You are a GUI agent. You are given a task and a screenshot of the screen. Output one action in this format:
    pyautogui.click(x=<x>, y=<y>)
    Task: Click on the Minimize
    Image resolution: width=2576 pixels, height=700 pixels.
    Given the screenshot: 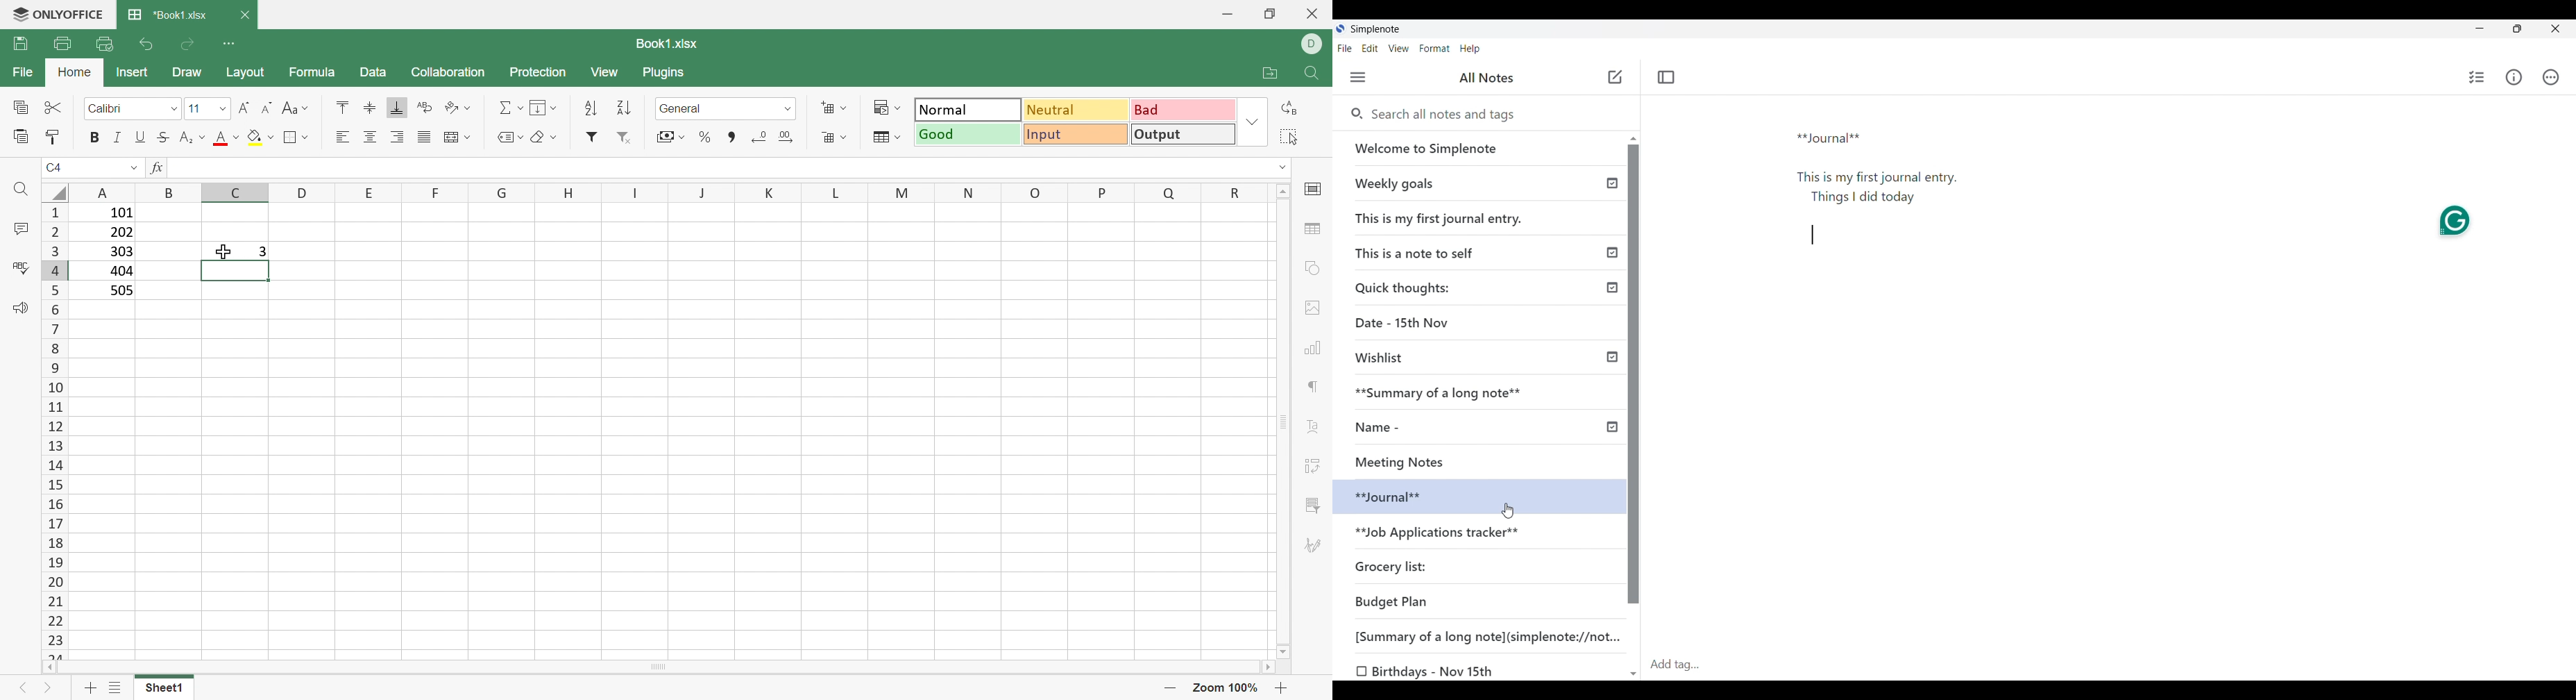 What is the action you would take?
    pyautogui.click(x=2479, y=28)
    